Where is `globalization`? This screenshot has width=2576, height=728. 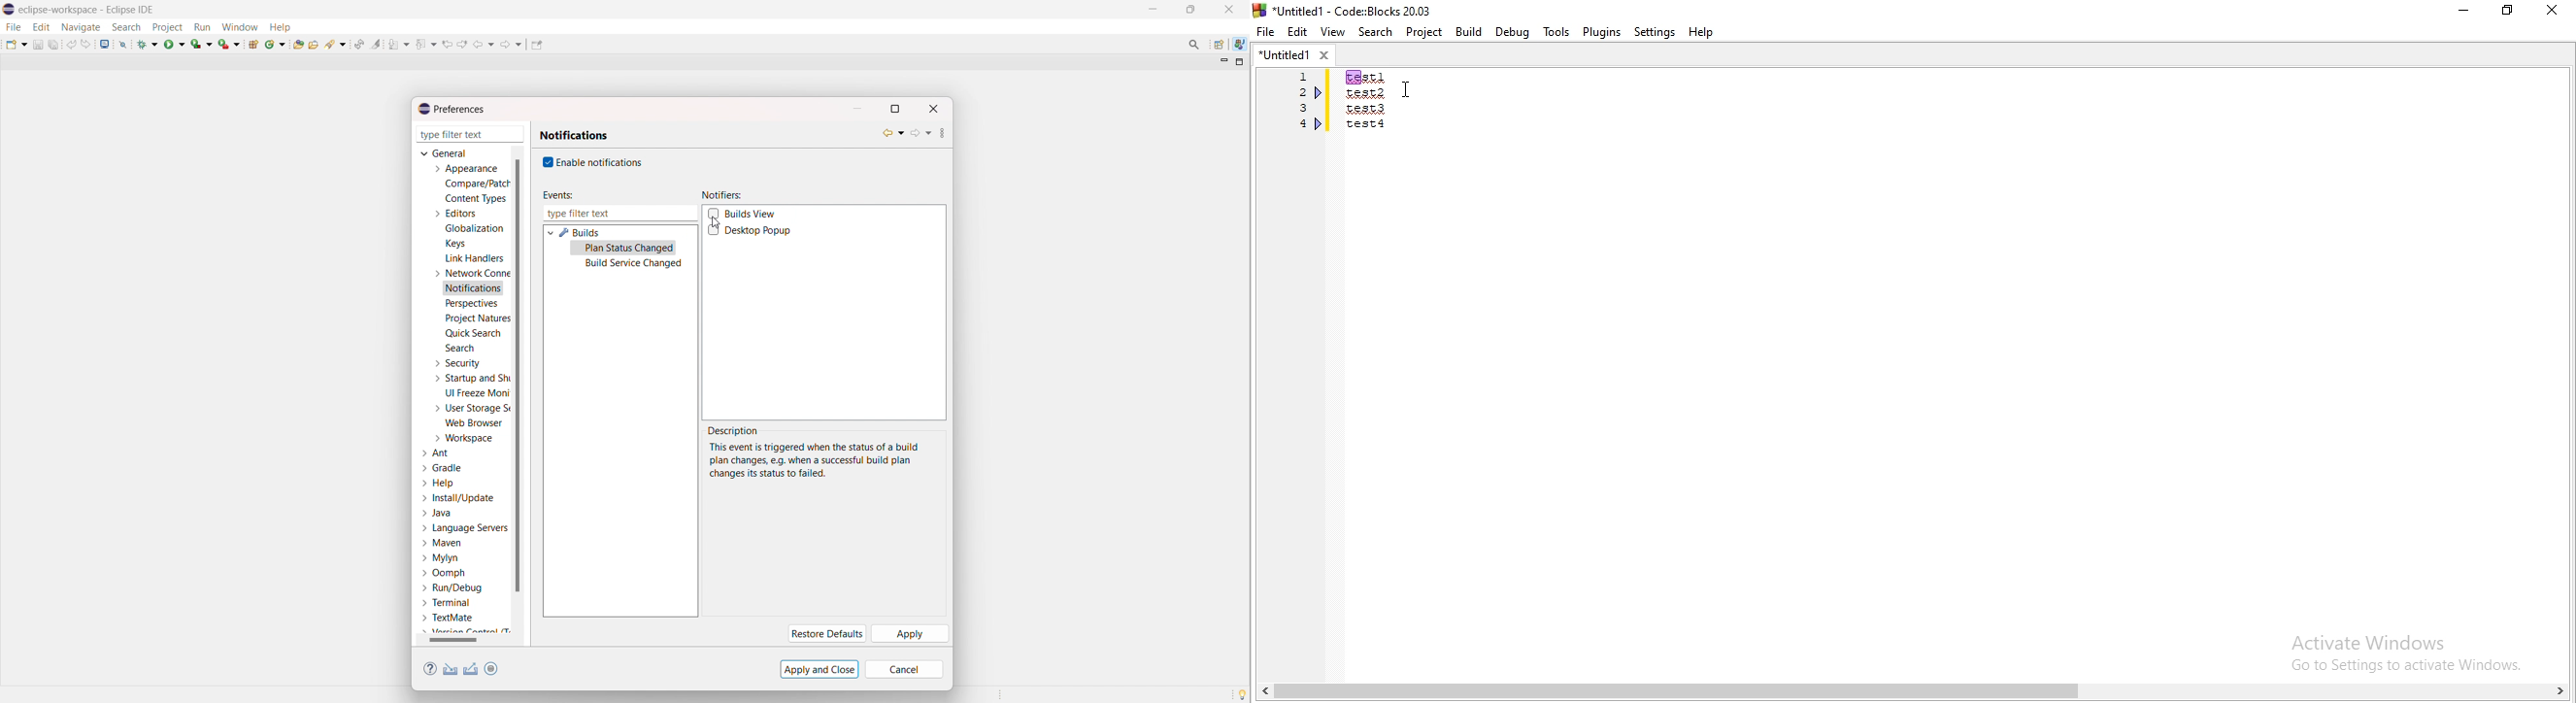 globalization is located at coordinates (475, 228).